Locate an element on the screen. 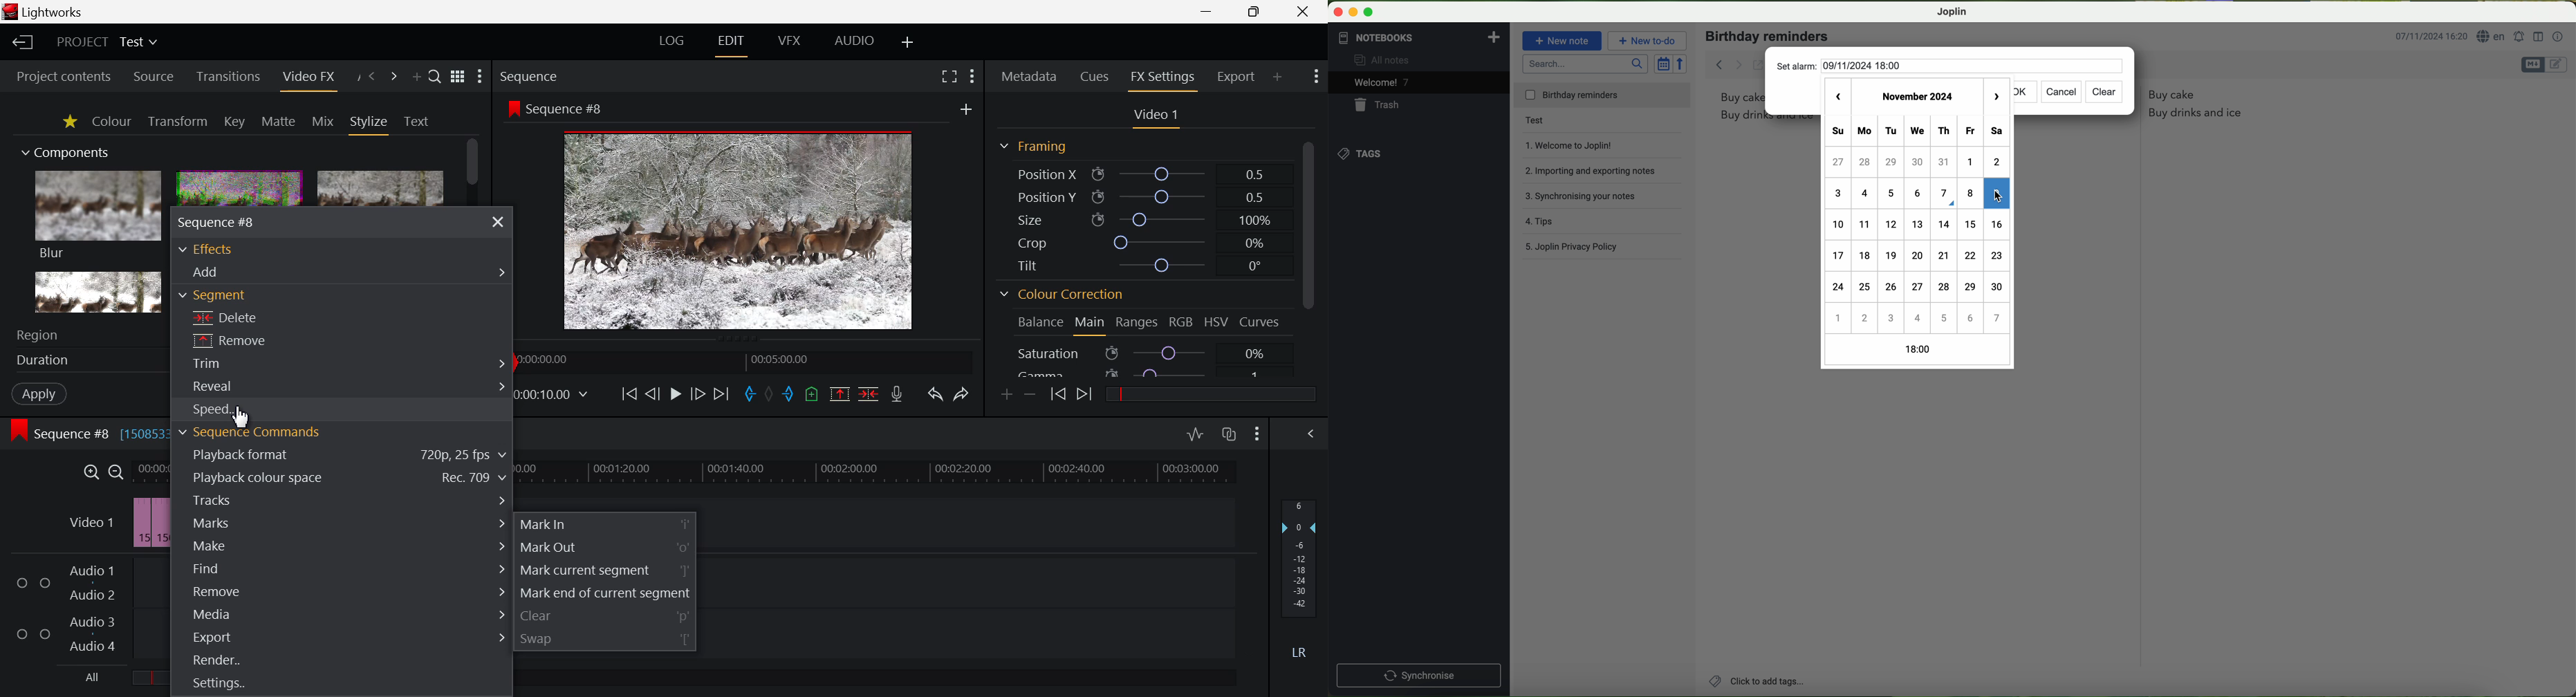  back arrow is located at coordinates (1728, 64).